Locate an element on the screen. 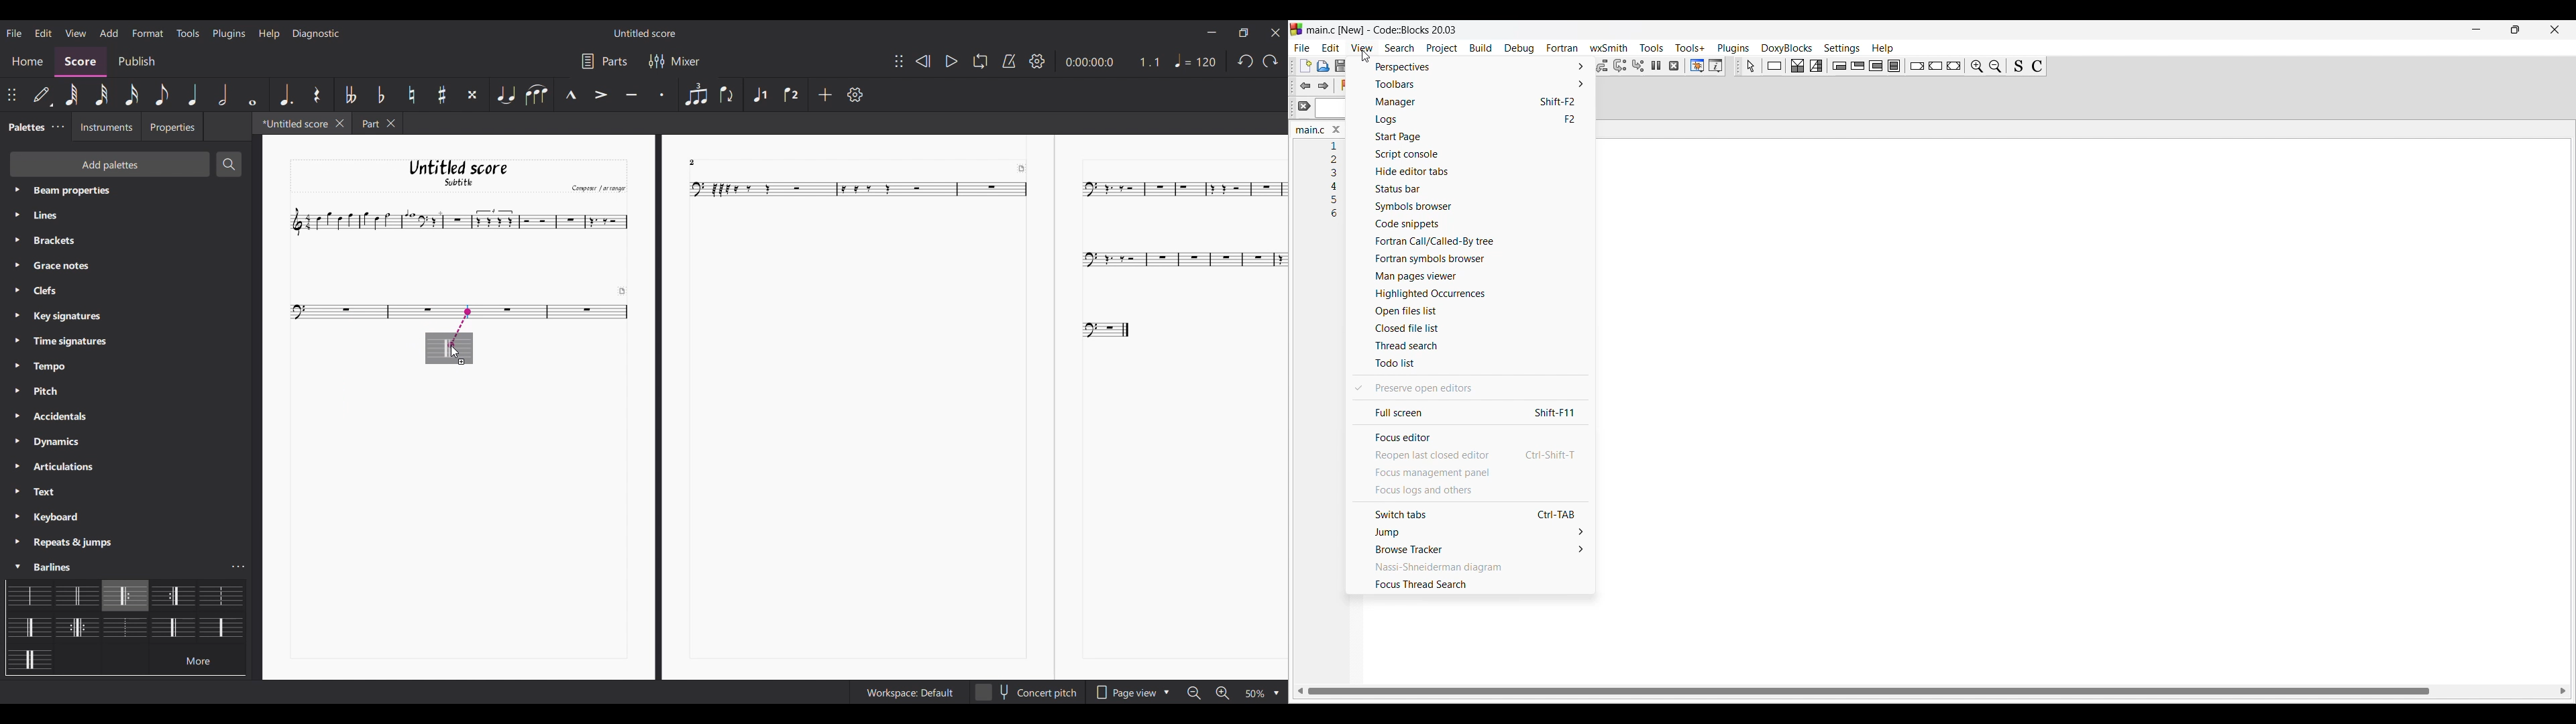 This screenshot has width=2576, height=728. Instruction is located at coordinates (1774, 65).